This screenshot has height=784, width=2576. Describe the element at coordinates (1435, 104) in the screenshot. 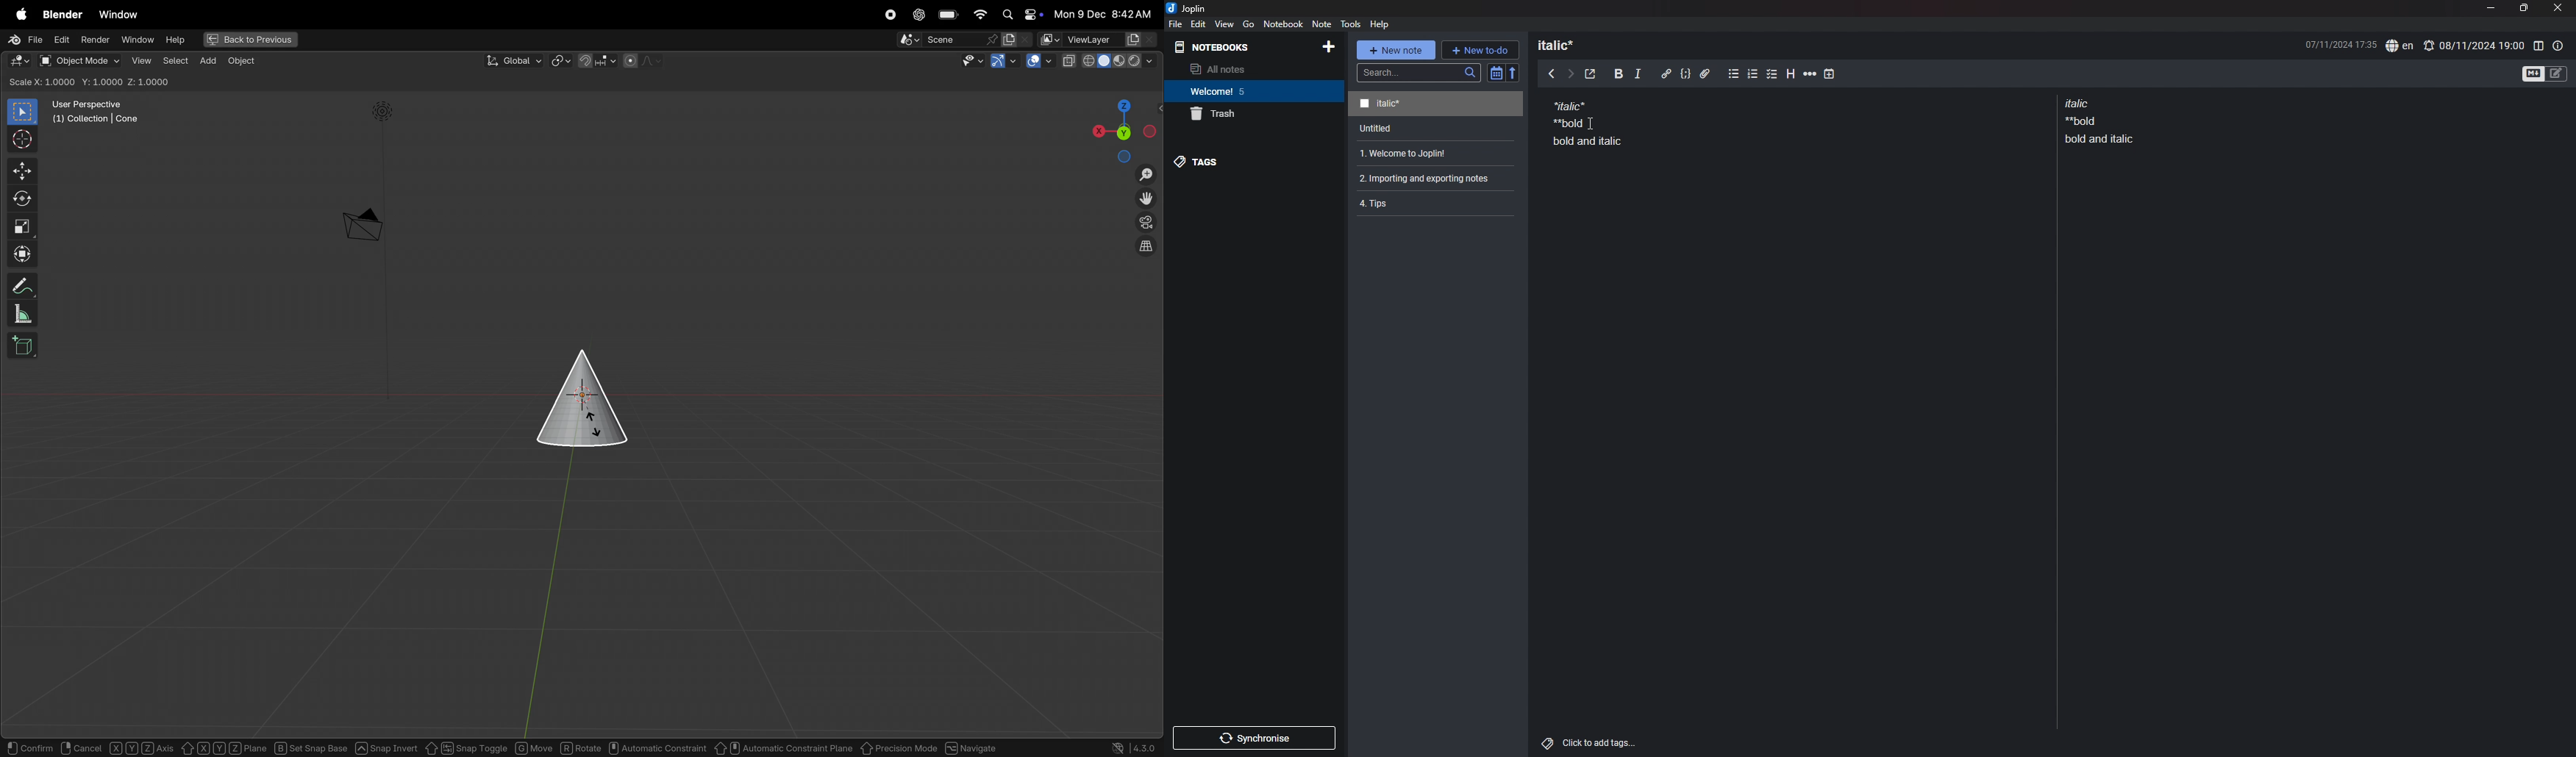

I see `note` at that location.